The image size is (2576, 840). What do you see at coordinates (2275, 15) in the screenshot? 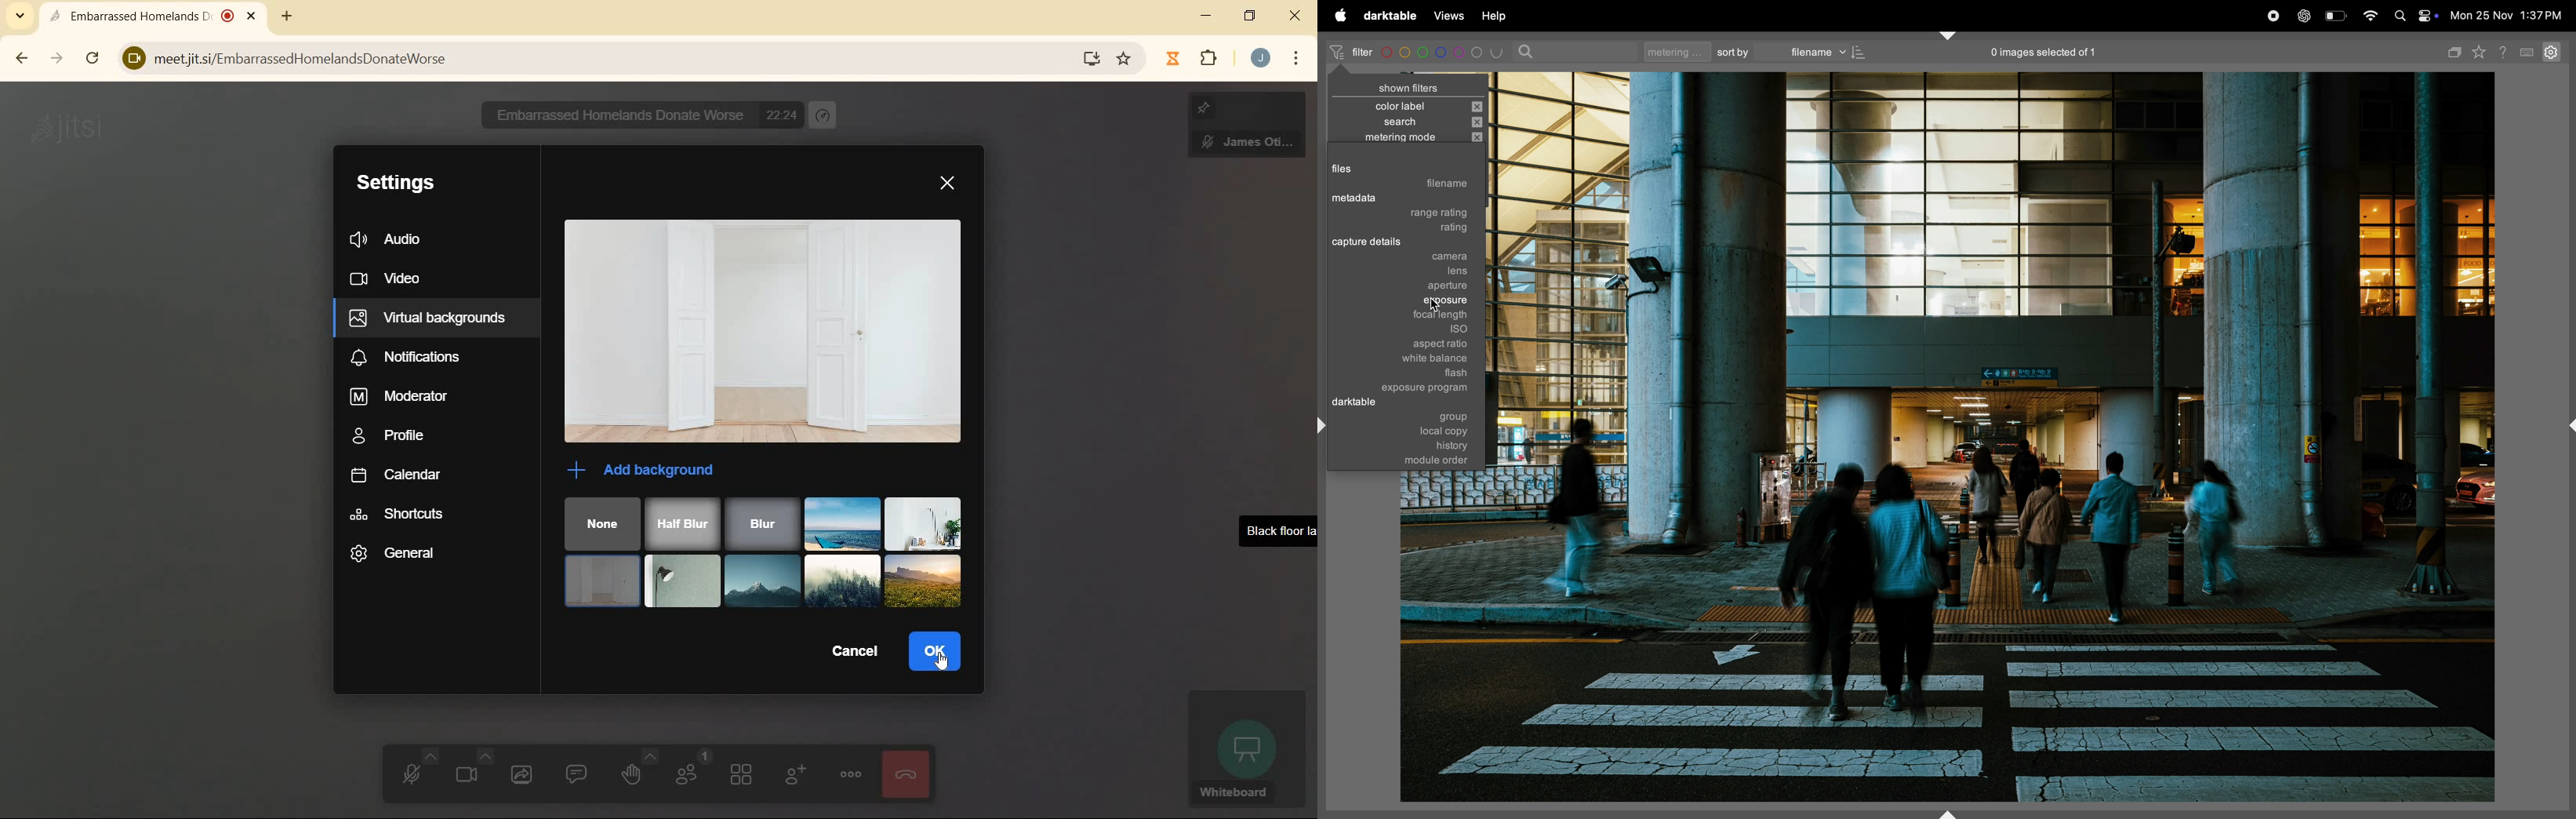
I see `record` at bounding box center [2275, 15].